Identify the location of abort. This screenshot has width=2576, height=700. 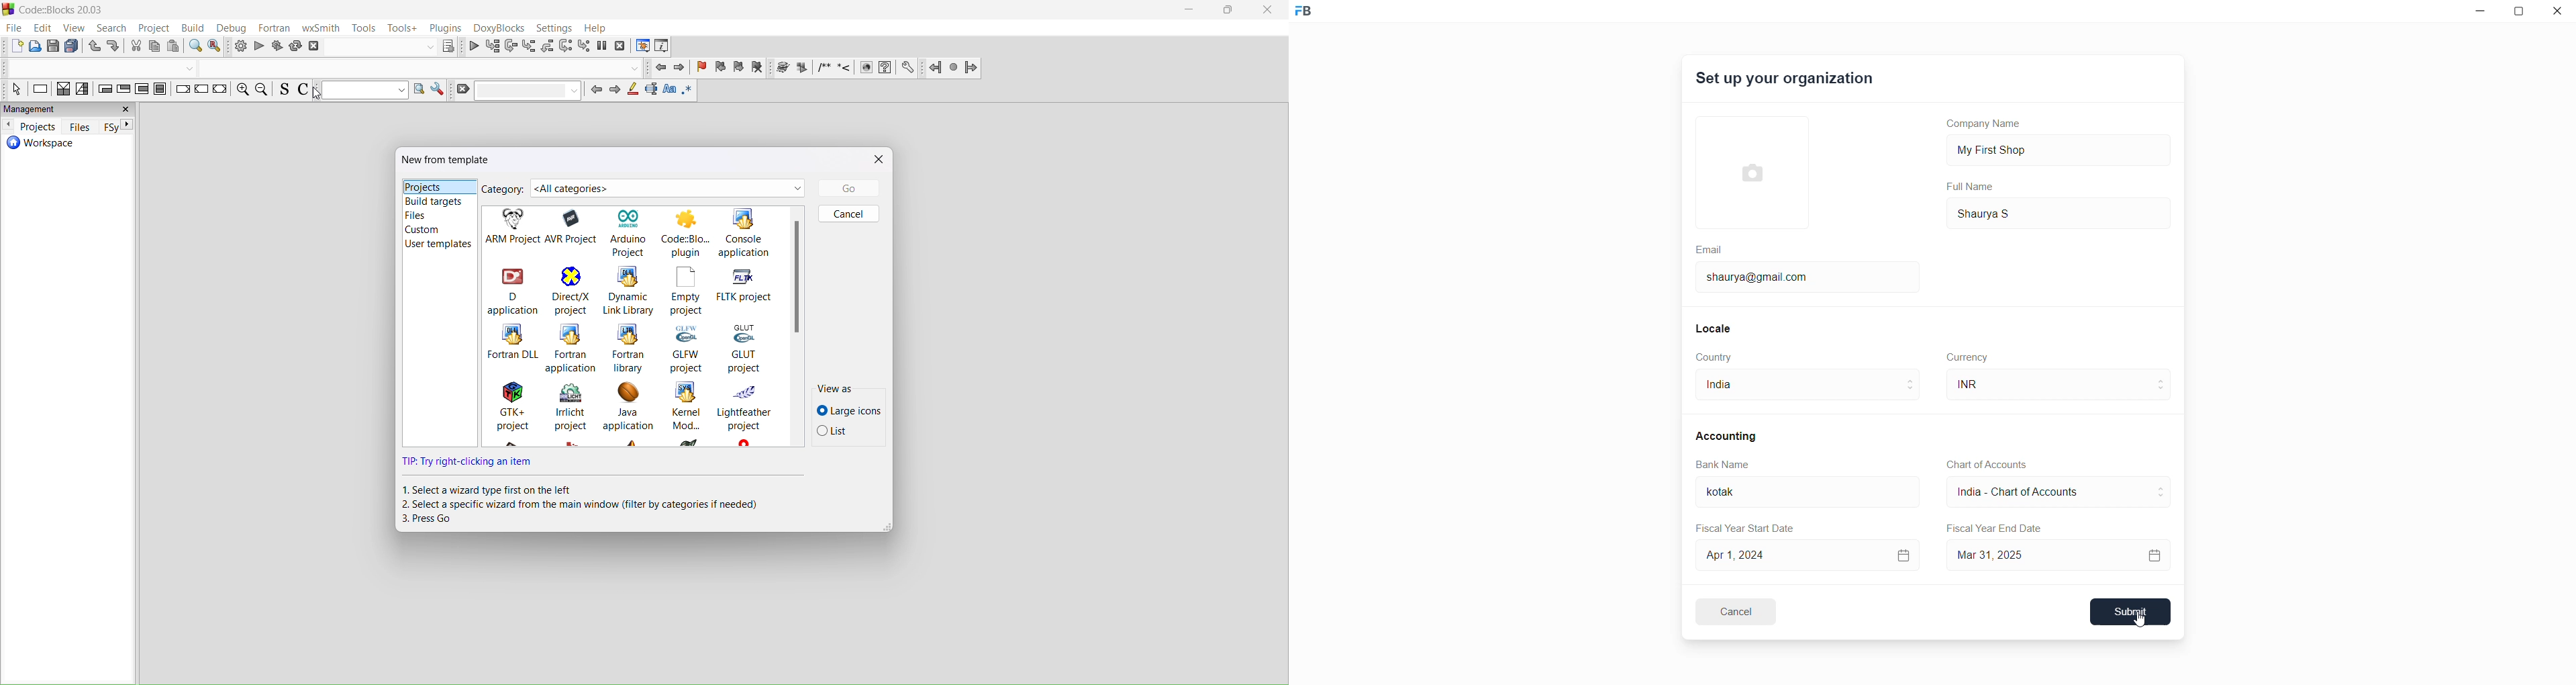
(315, 47).